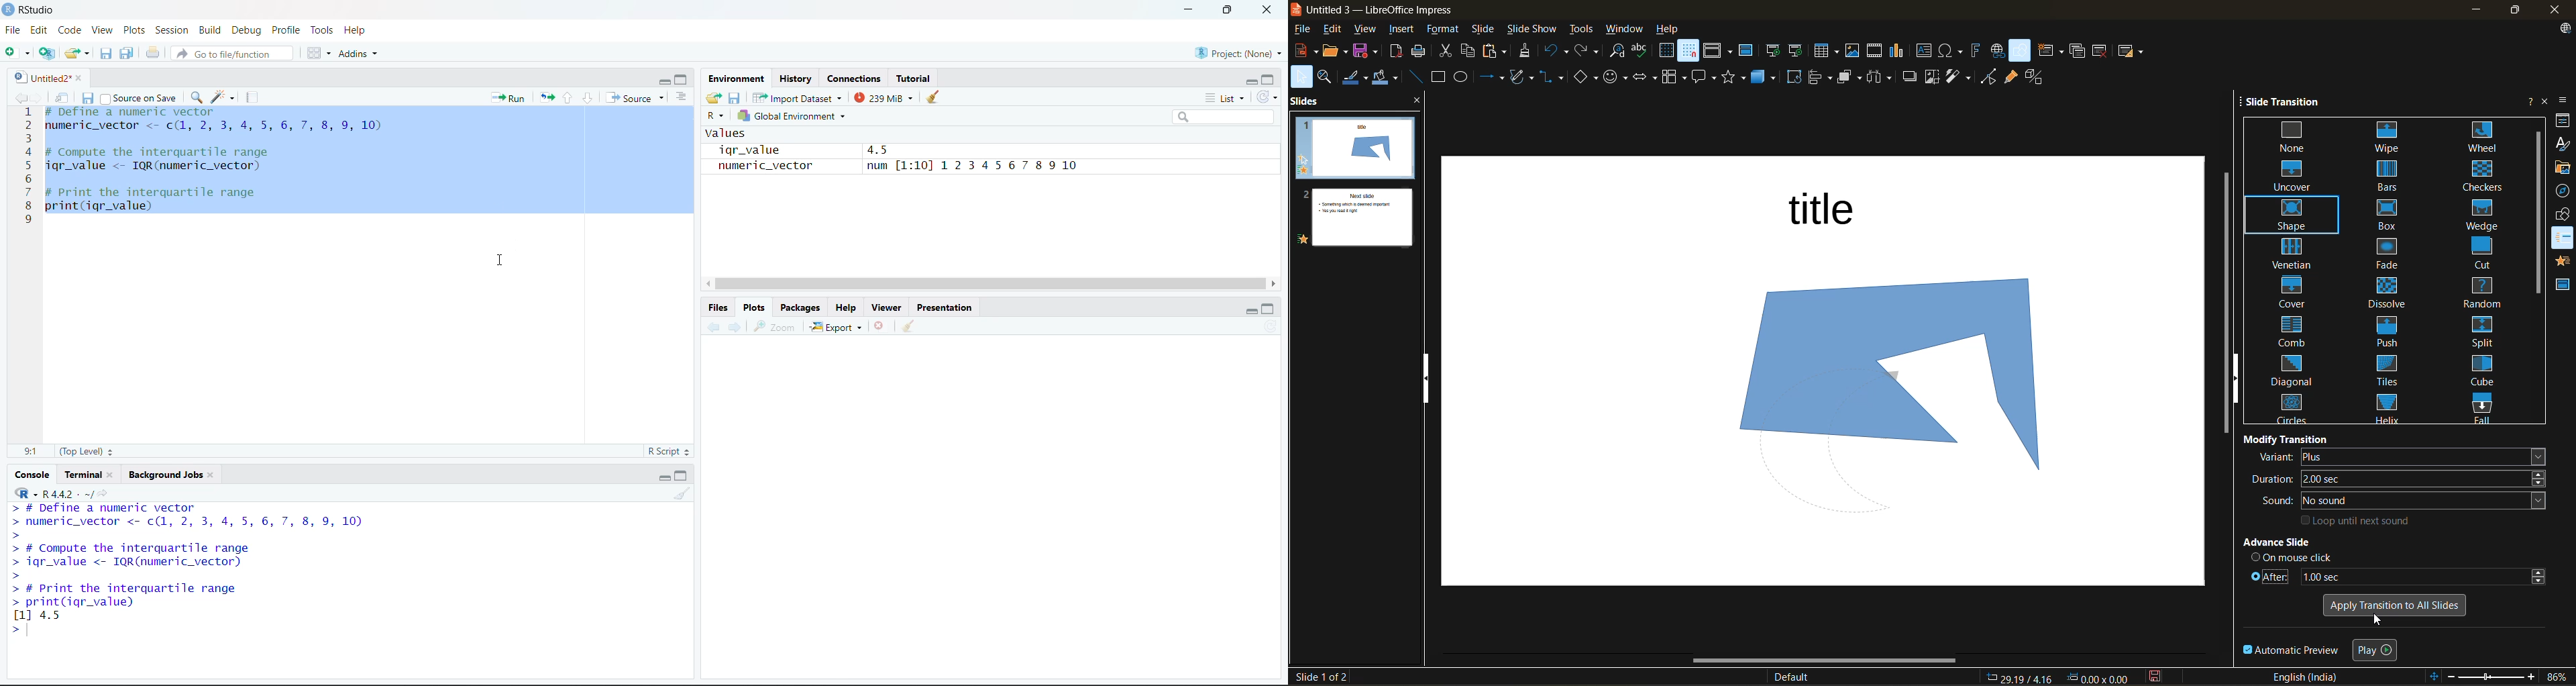  I want to click on fr Suns qe. 5 GEoe—— We S—-
numeric_vector <- c(1, 2, 3, 4, 5, 6, 7, 8, 9, 10)

# Compute the interquartile range

igr_value <- IQR(numeric_vector)

# Print the interquartile range

print(igr_value), so click(232, 170).